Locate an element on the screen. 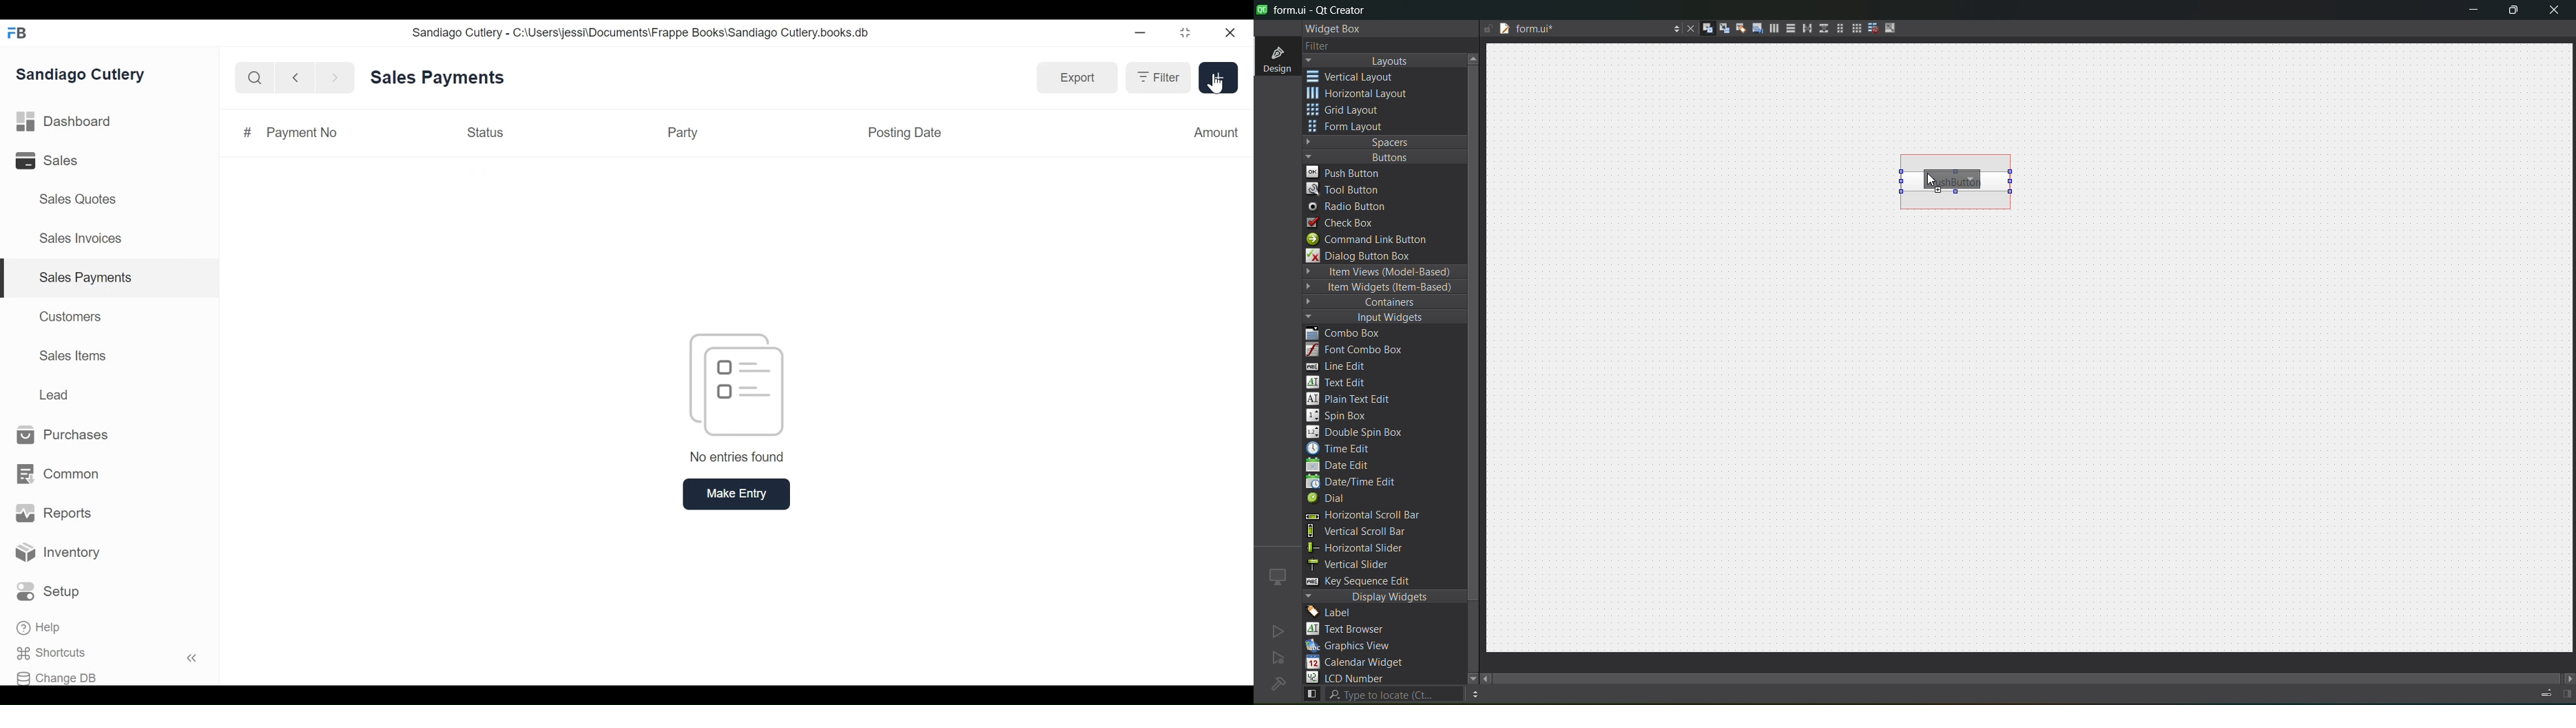  edit buddies is located at coordinates (1736, 28).